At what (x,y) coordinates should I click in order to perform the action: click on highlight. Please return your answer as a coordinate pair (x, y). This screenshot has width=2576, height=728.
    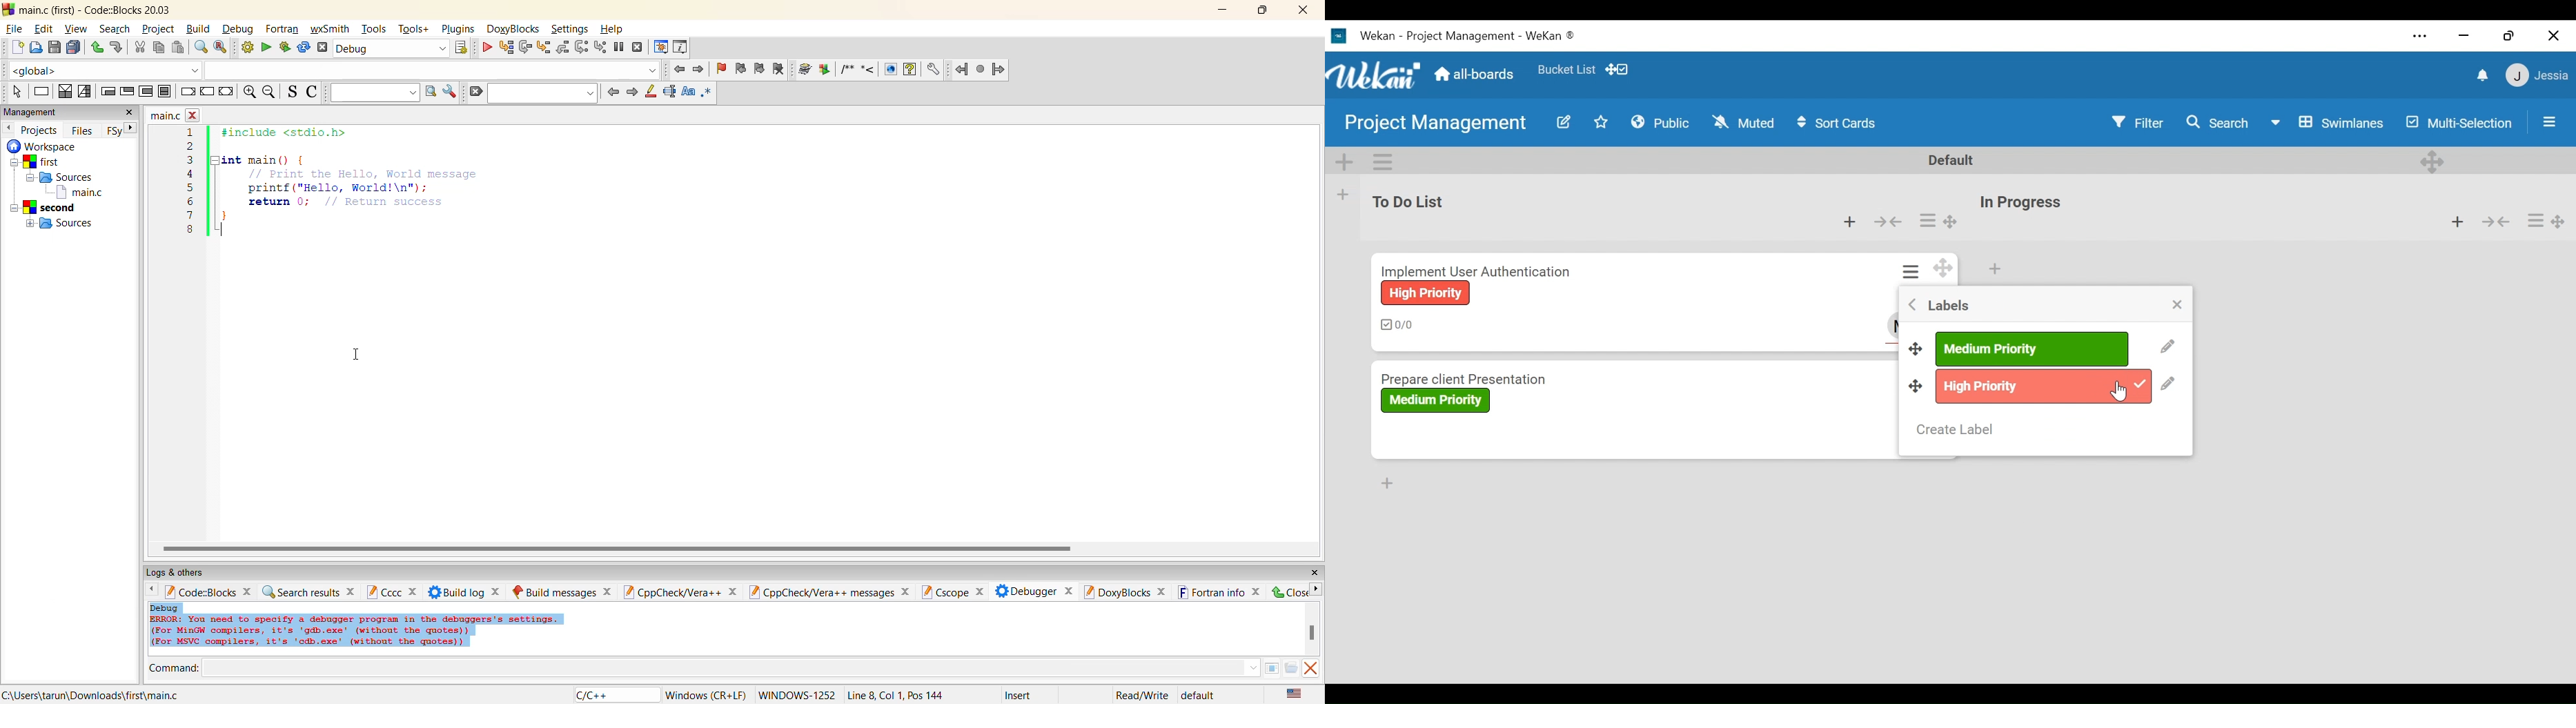
    Looking at the image, I should click on (651, 92).